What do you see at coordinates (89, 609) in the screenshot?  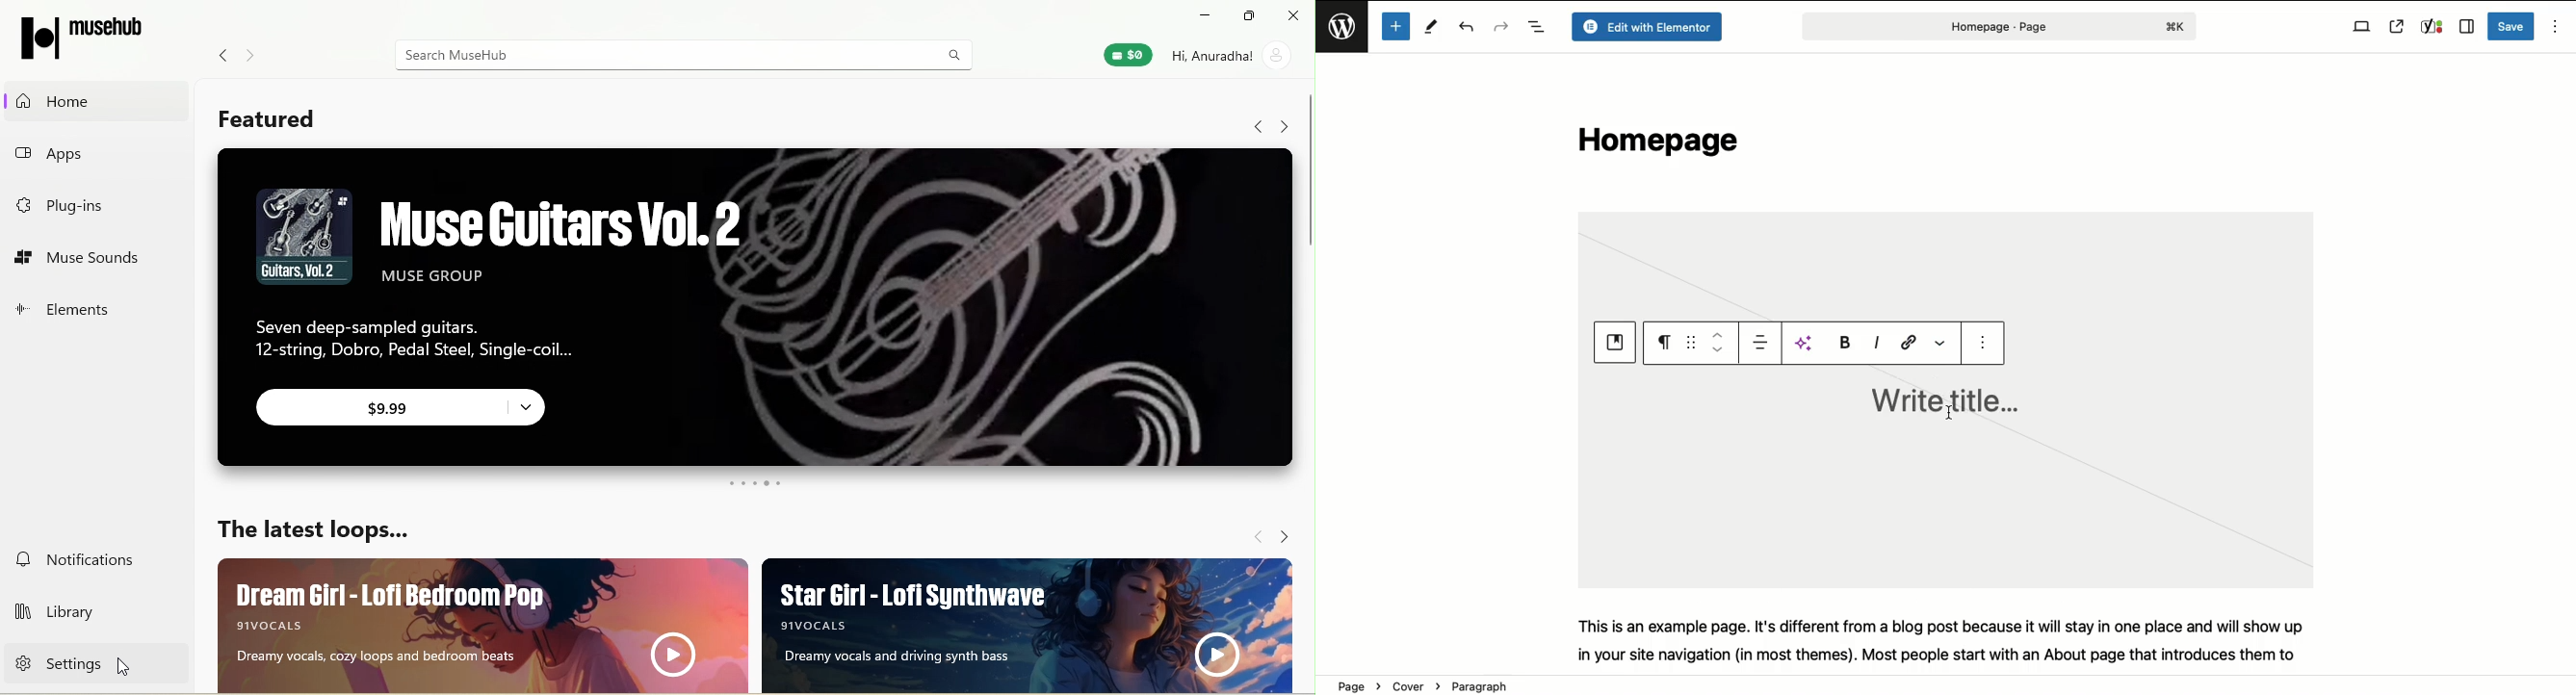 I see `library` at bounding box center [89, 609].